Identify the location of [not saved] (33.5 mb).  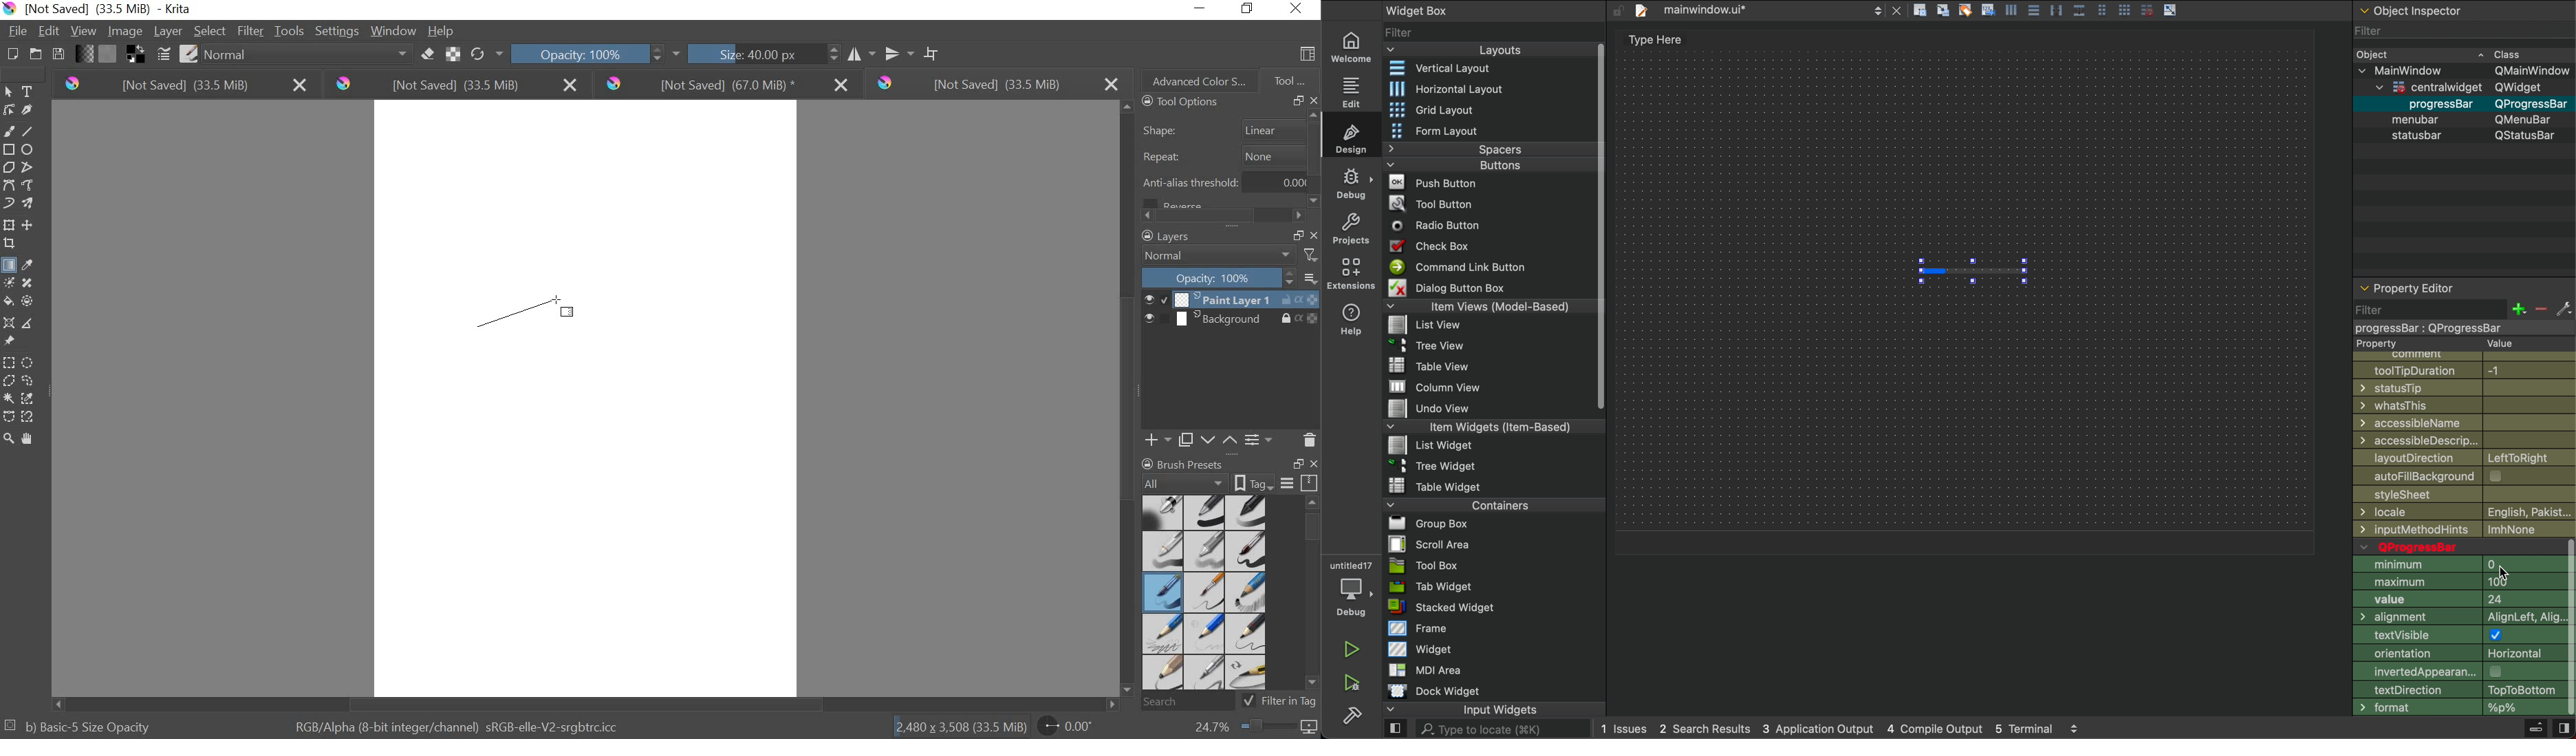
(994, 84).